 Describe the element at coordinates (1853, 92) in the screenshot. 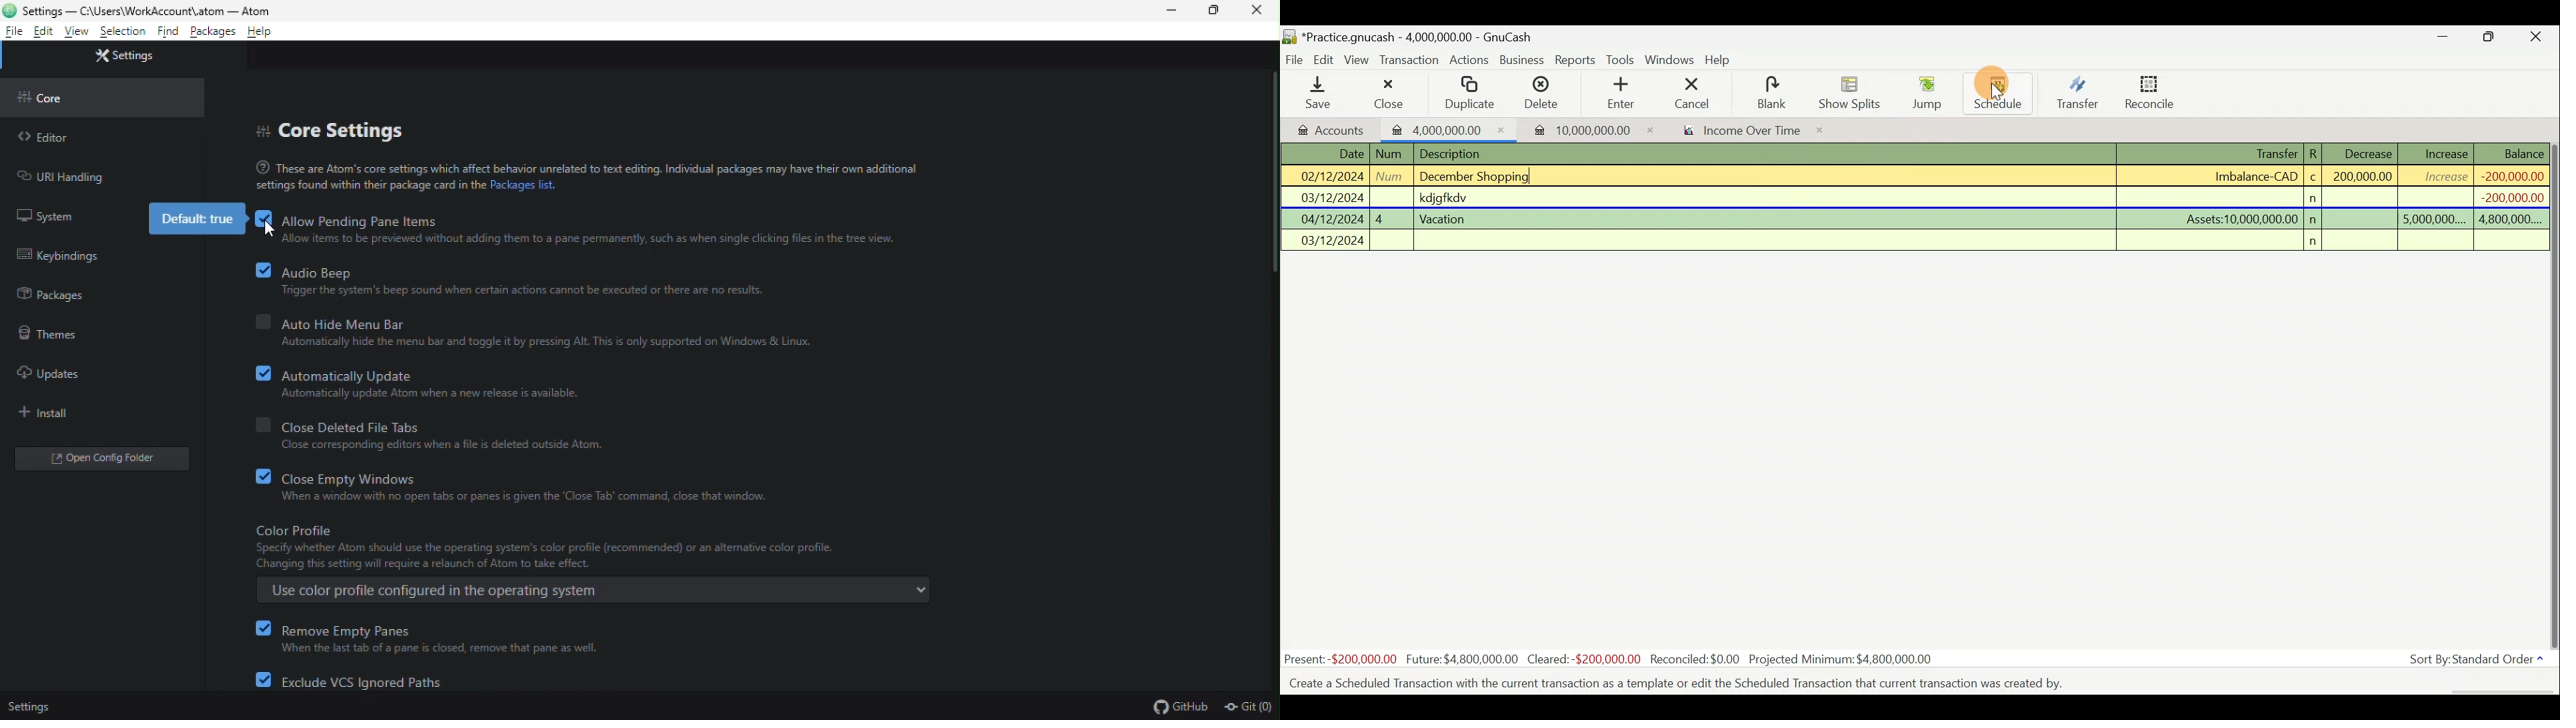

I see `Show splits` at that location.